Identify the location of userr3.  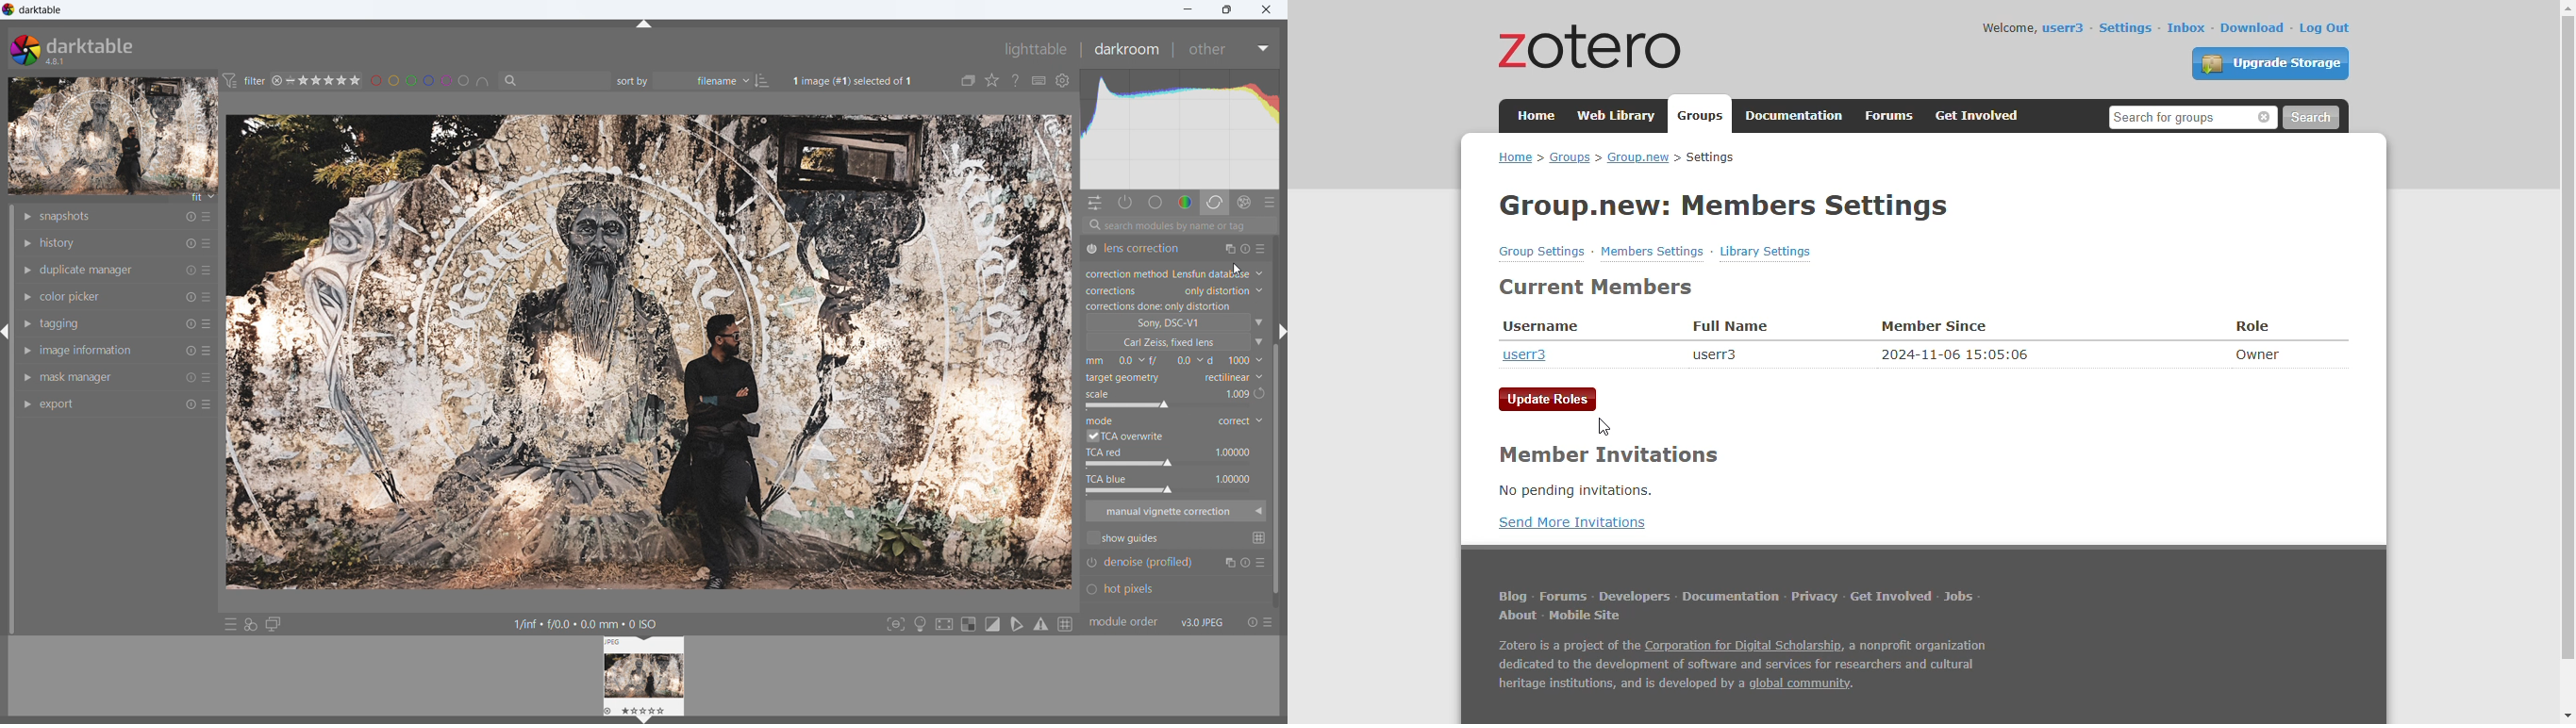
(1524, 354).